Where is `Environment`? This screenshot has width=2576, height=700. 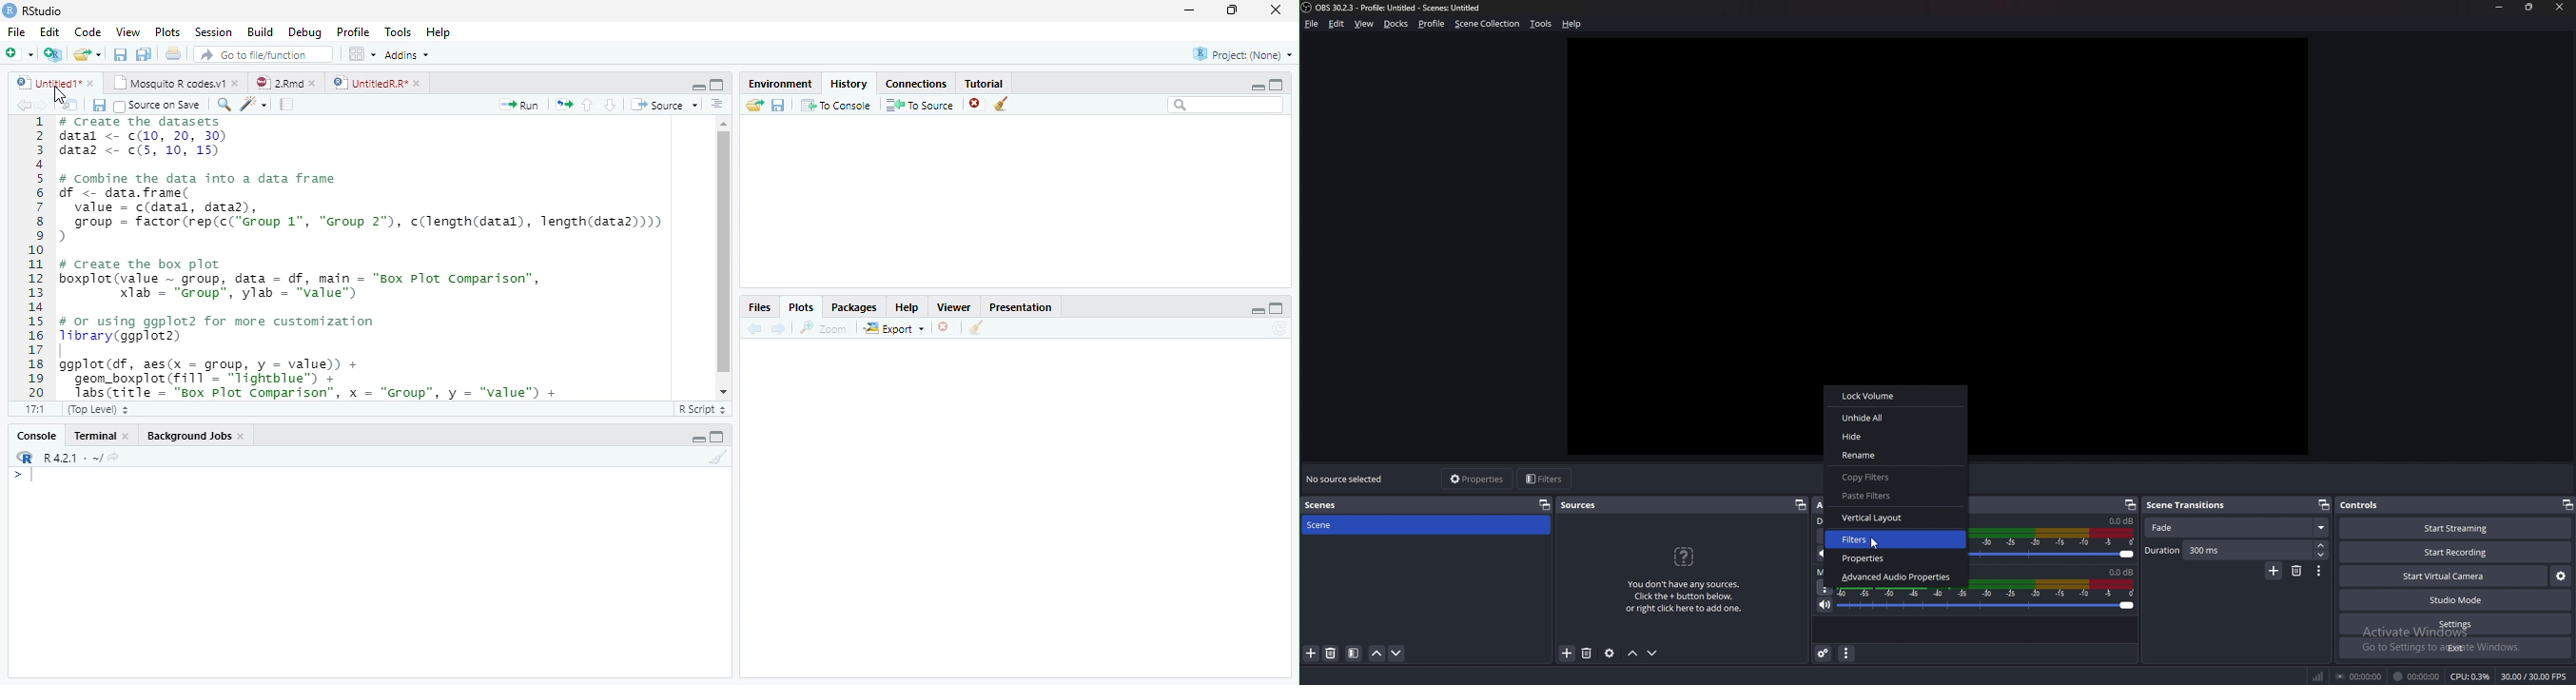
Environment is located at coordinates (781, 84).